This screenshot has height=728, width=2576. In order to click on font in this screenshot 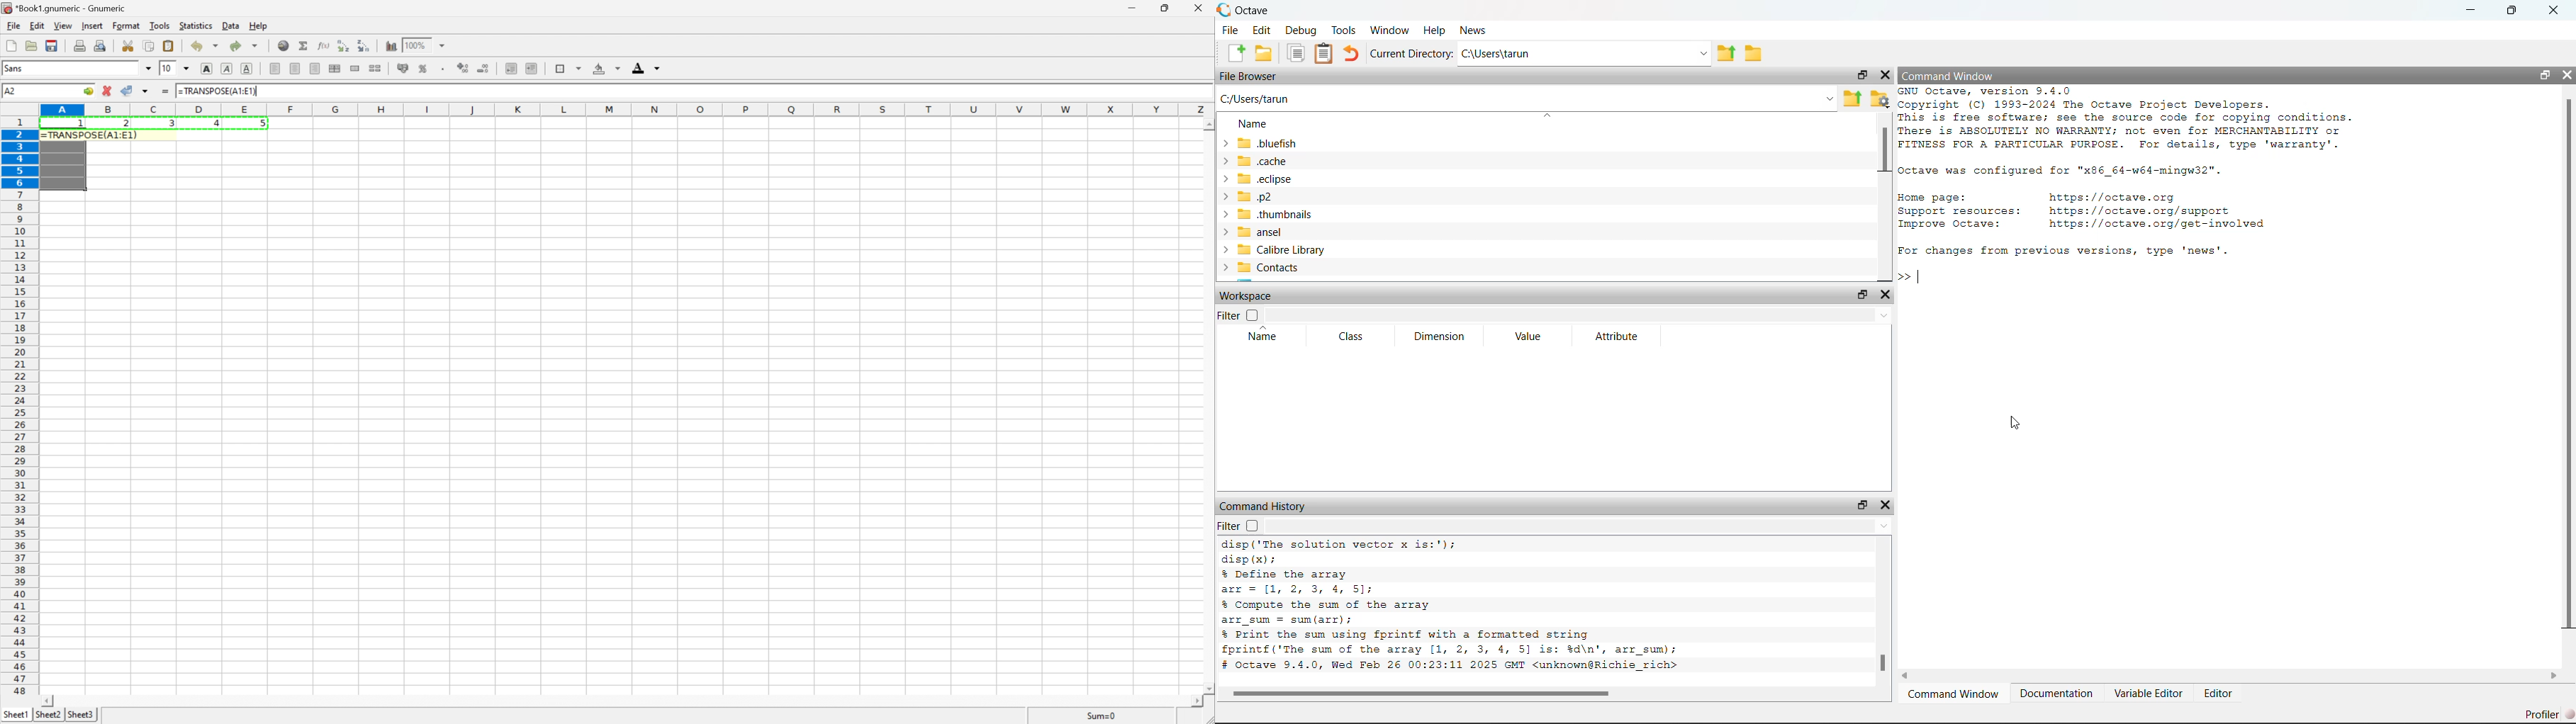, I will do `click(18, 70)`.